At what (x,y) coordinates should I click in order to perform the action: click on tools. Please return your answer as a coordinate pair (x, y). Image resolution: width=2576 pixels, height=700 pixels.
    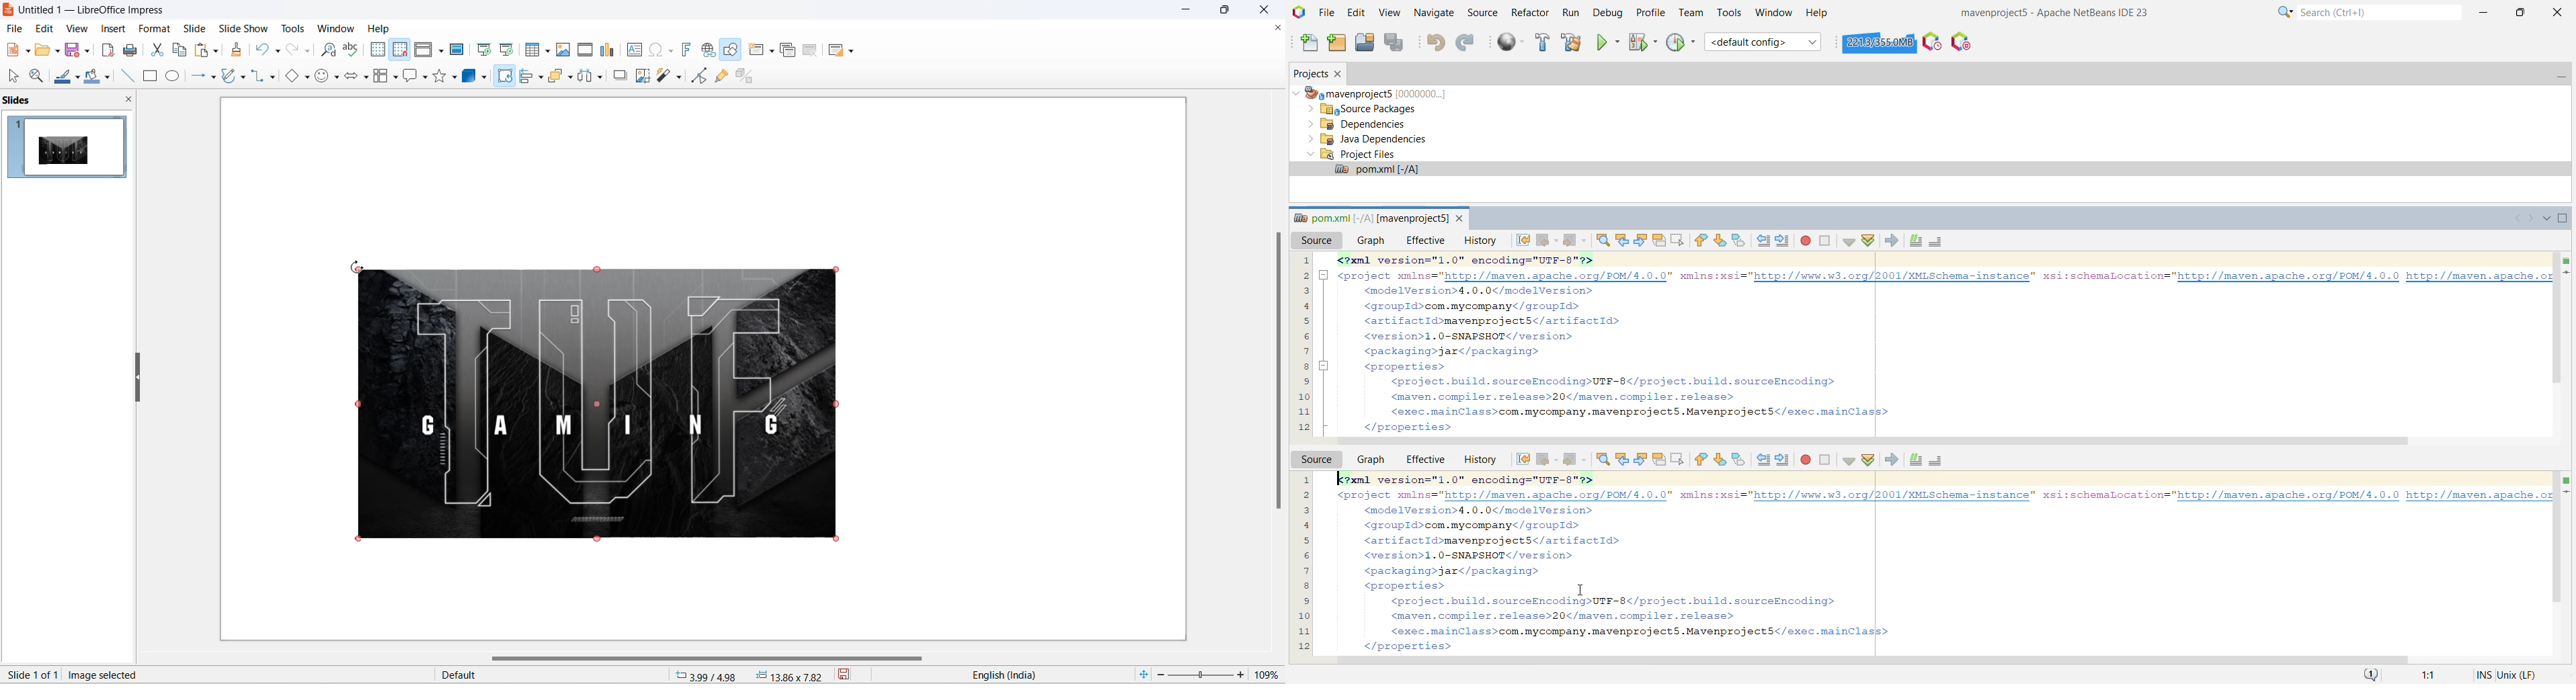
    Looking at the image, I should click on (298, 28).